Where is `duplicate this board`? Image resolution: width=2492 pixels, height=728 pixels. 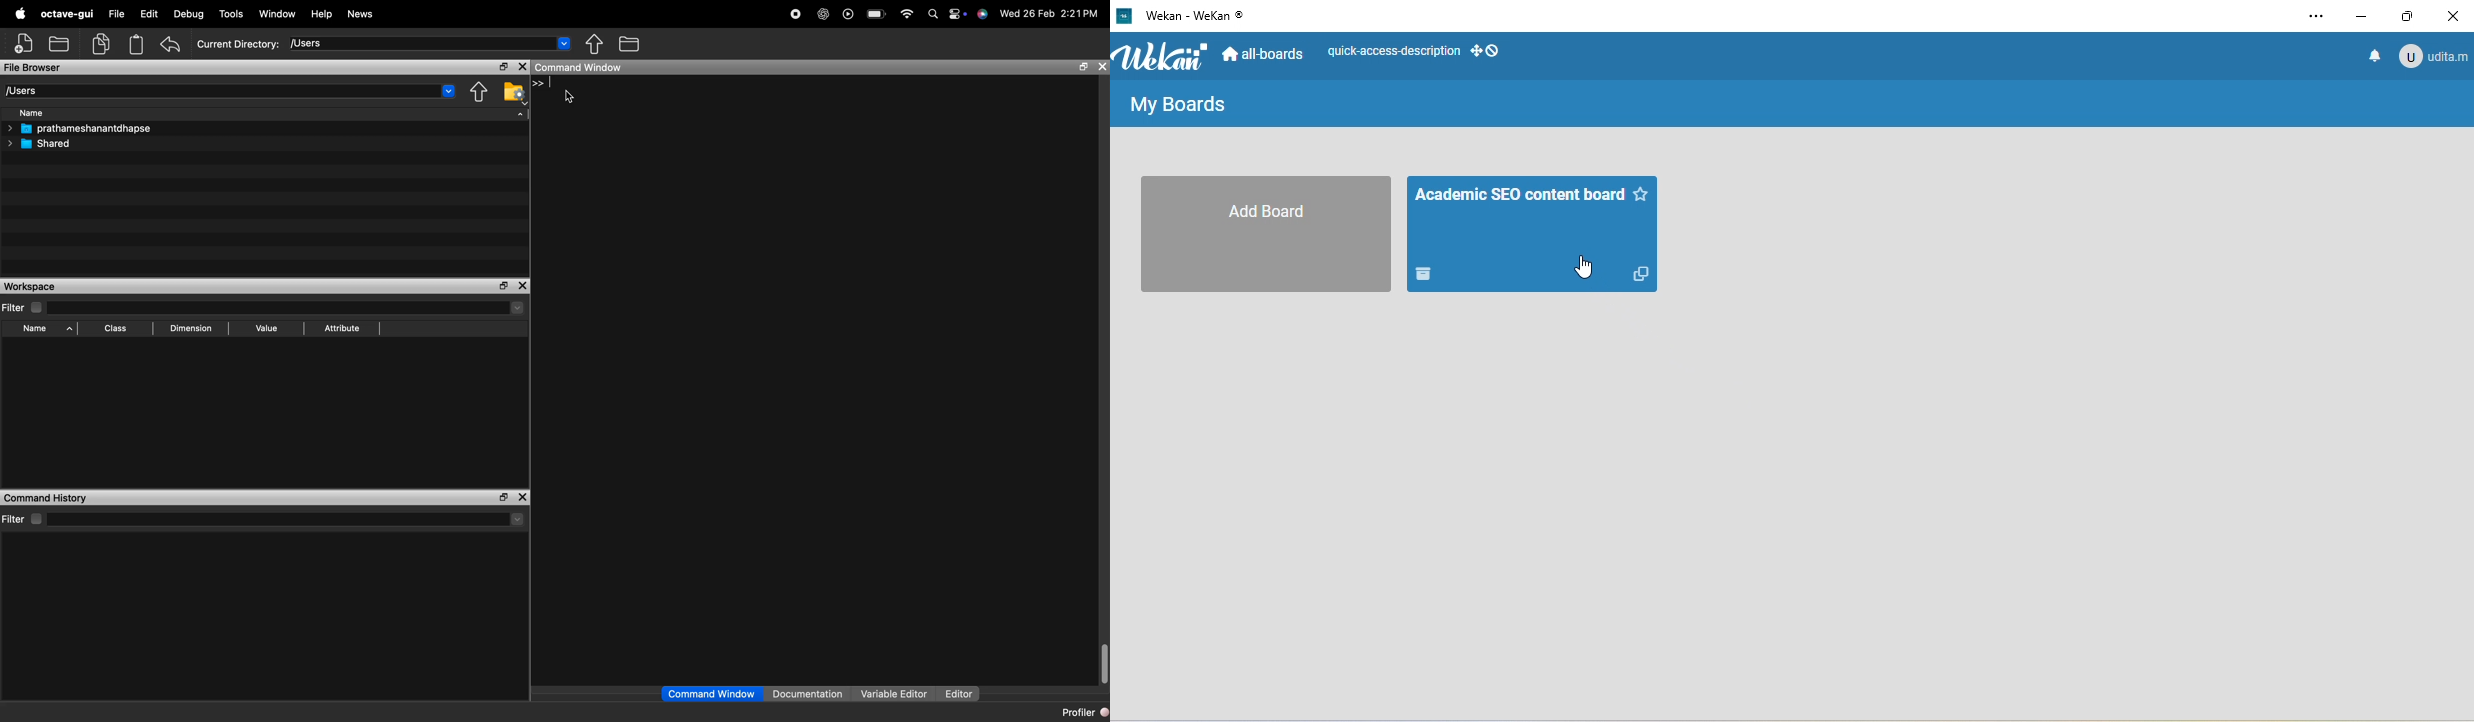
duplicate this board is located at coordinates (1641, 273).